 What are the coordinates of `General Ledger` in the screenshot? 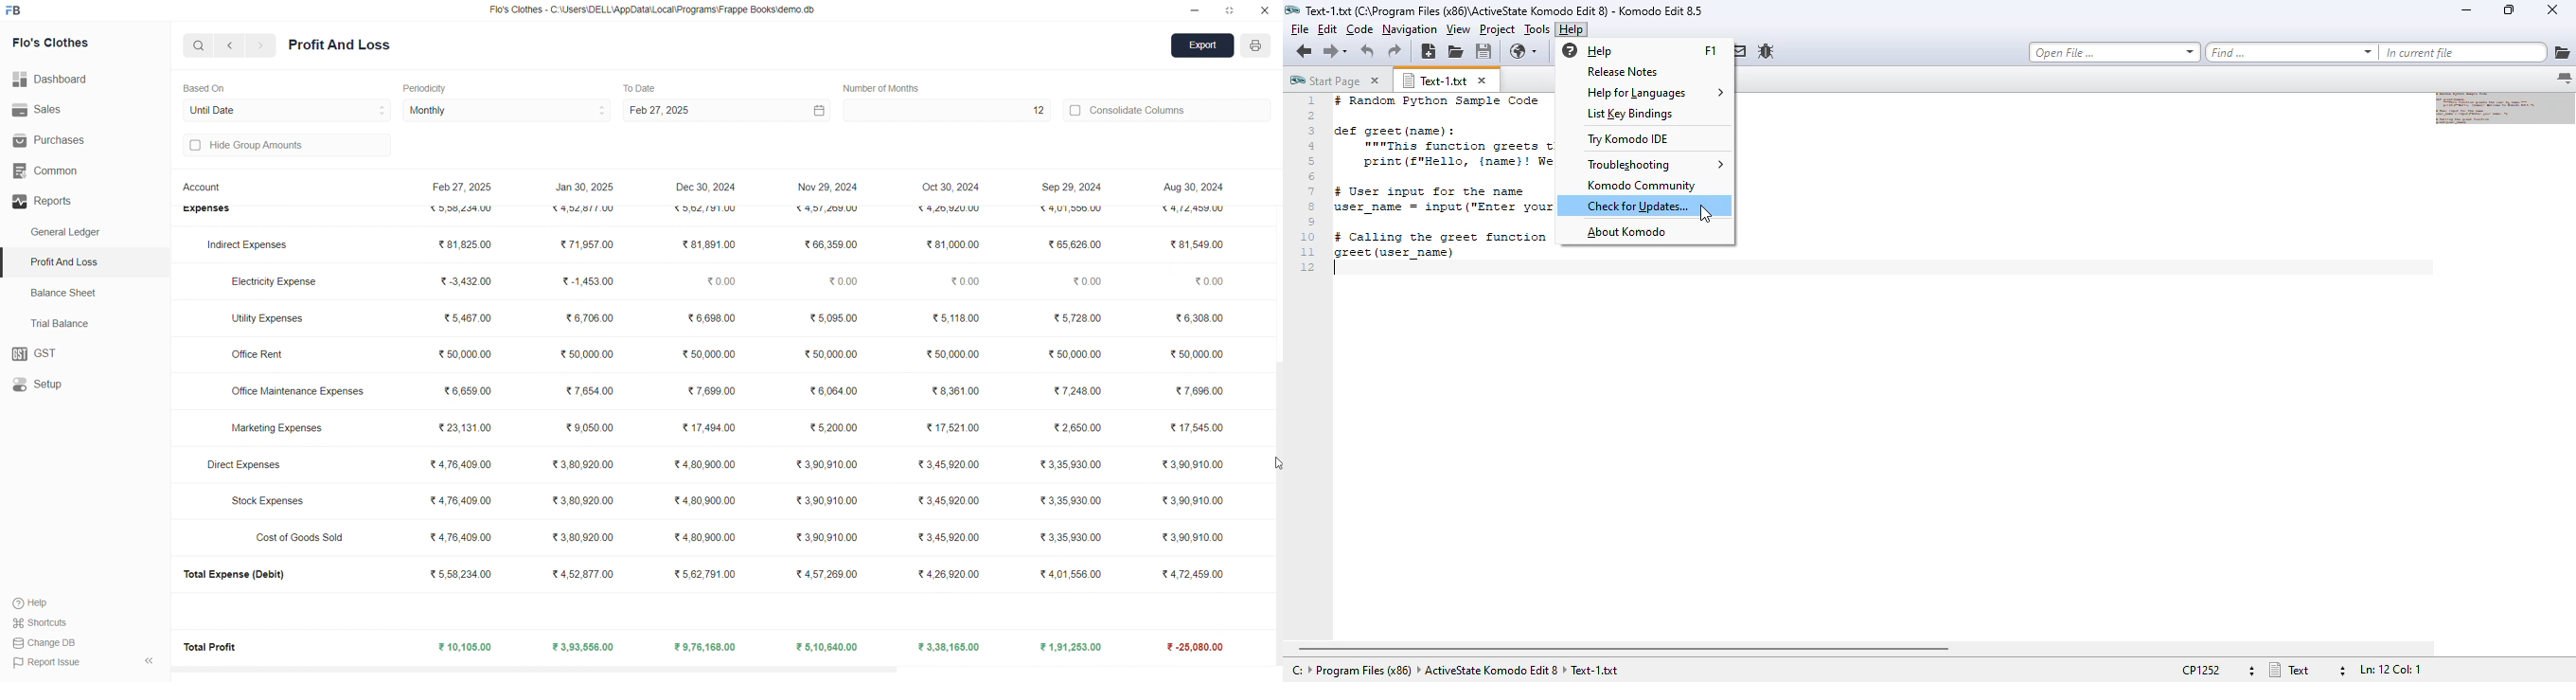 It's located at (73, 233).